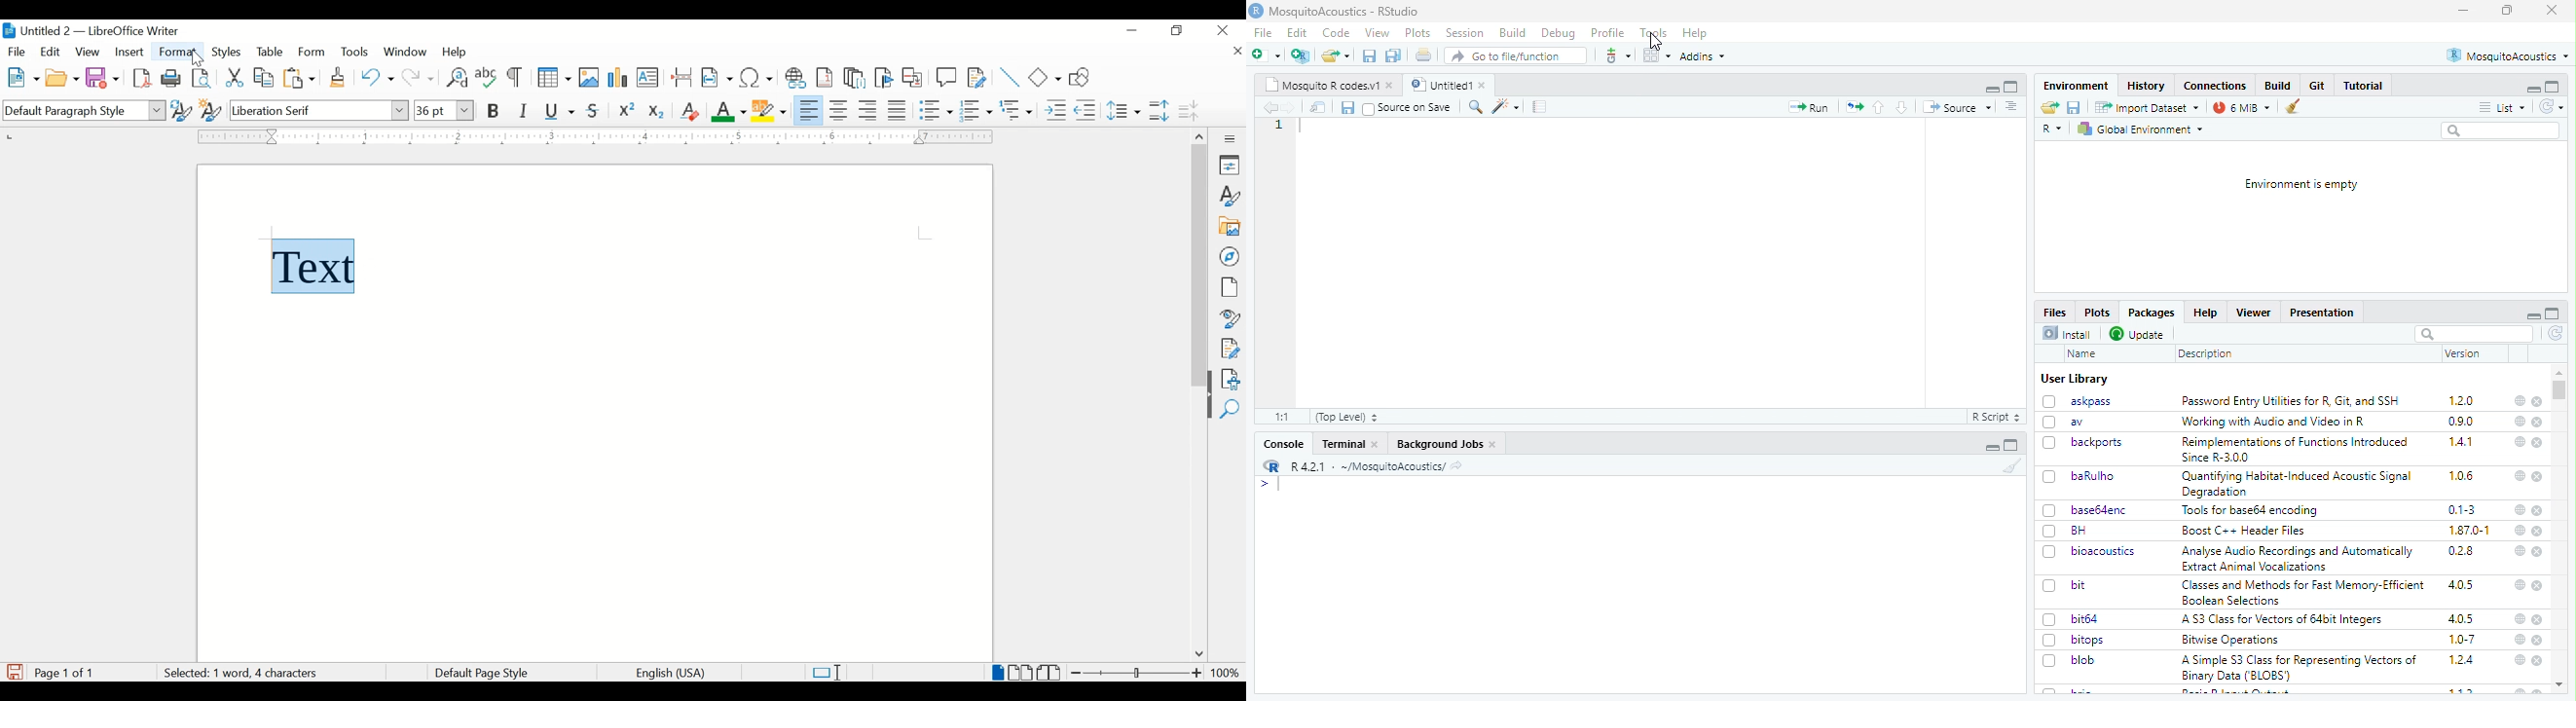  I want to click on 1:1, so click(1284, 417).